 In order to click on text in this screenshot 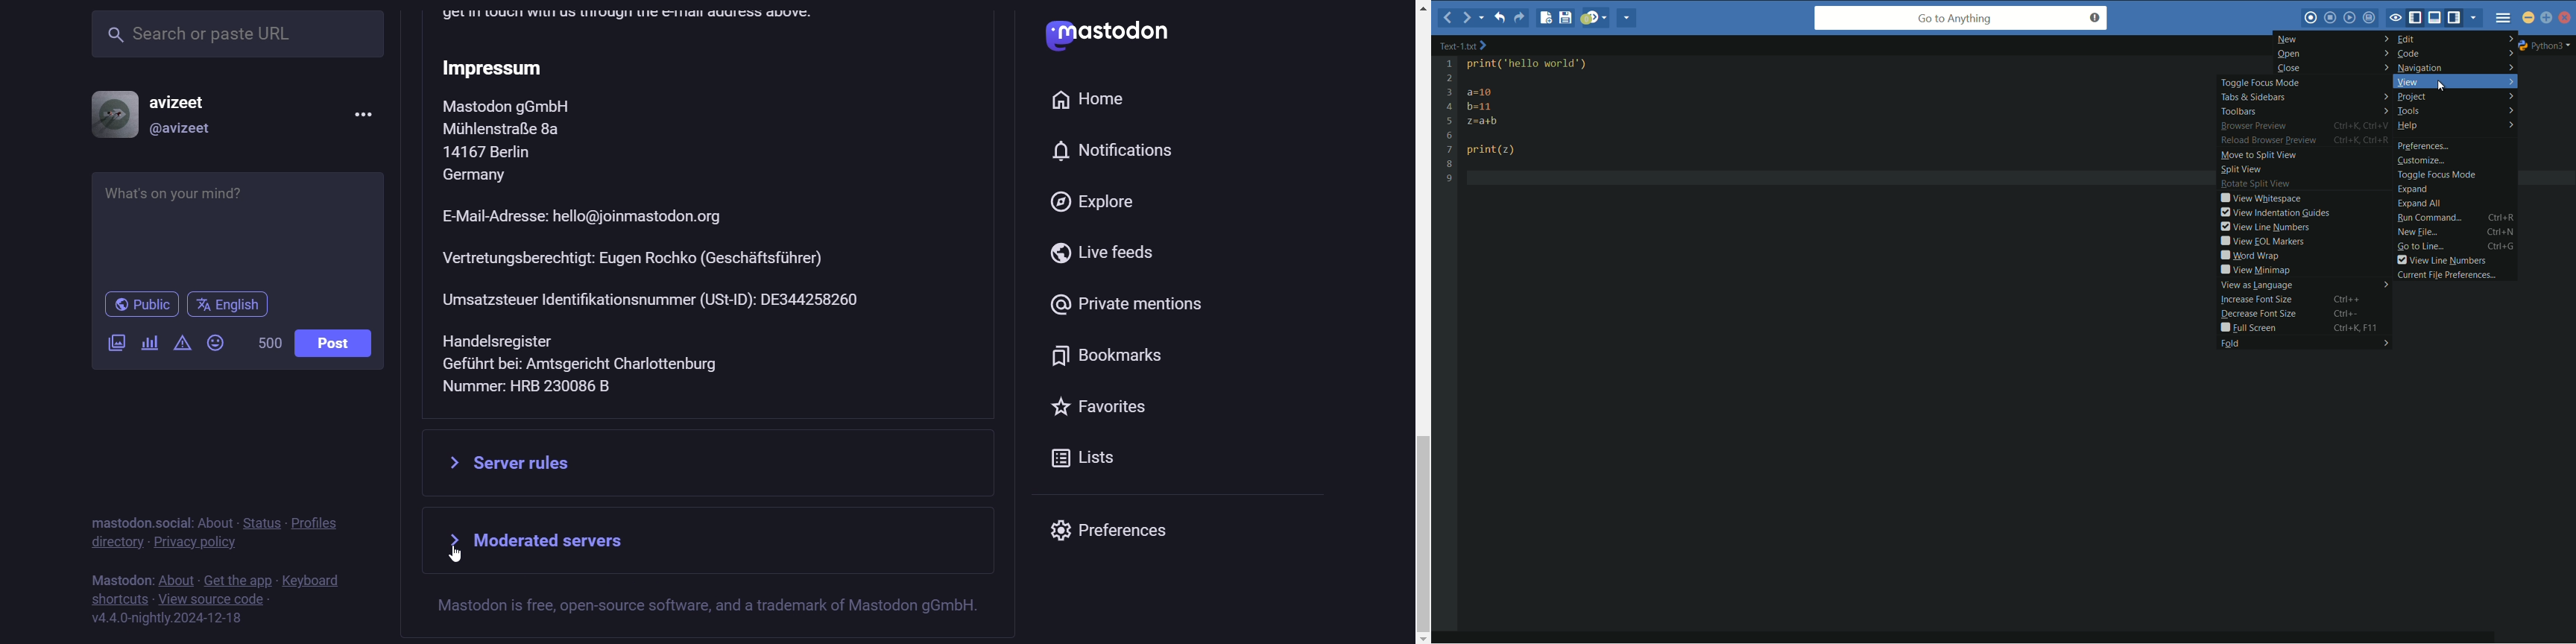, I will do `click(726, 611)`.